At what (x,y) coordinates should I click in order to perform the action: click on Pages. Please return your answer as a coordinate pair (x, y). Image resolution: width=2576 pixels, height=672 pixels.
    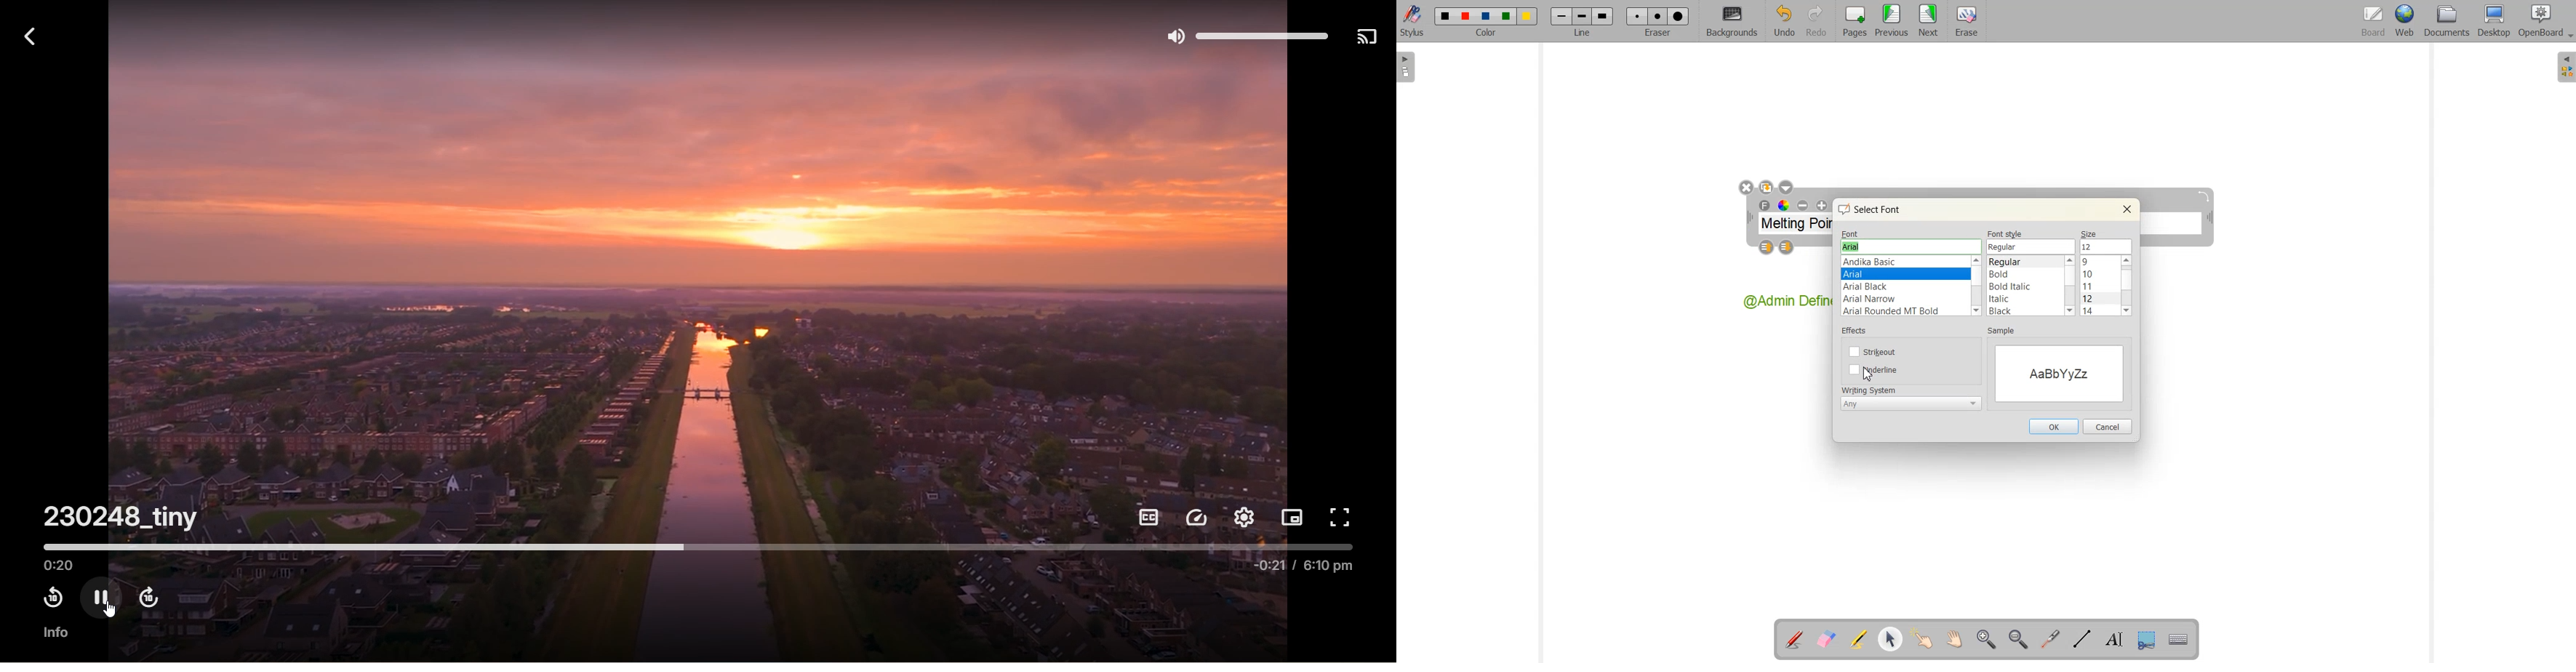
    Looking at the image, I should click on (1853, 22).